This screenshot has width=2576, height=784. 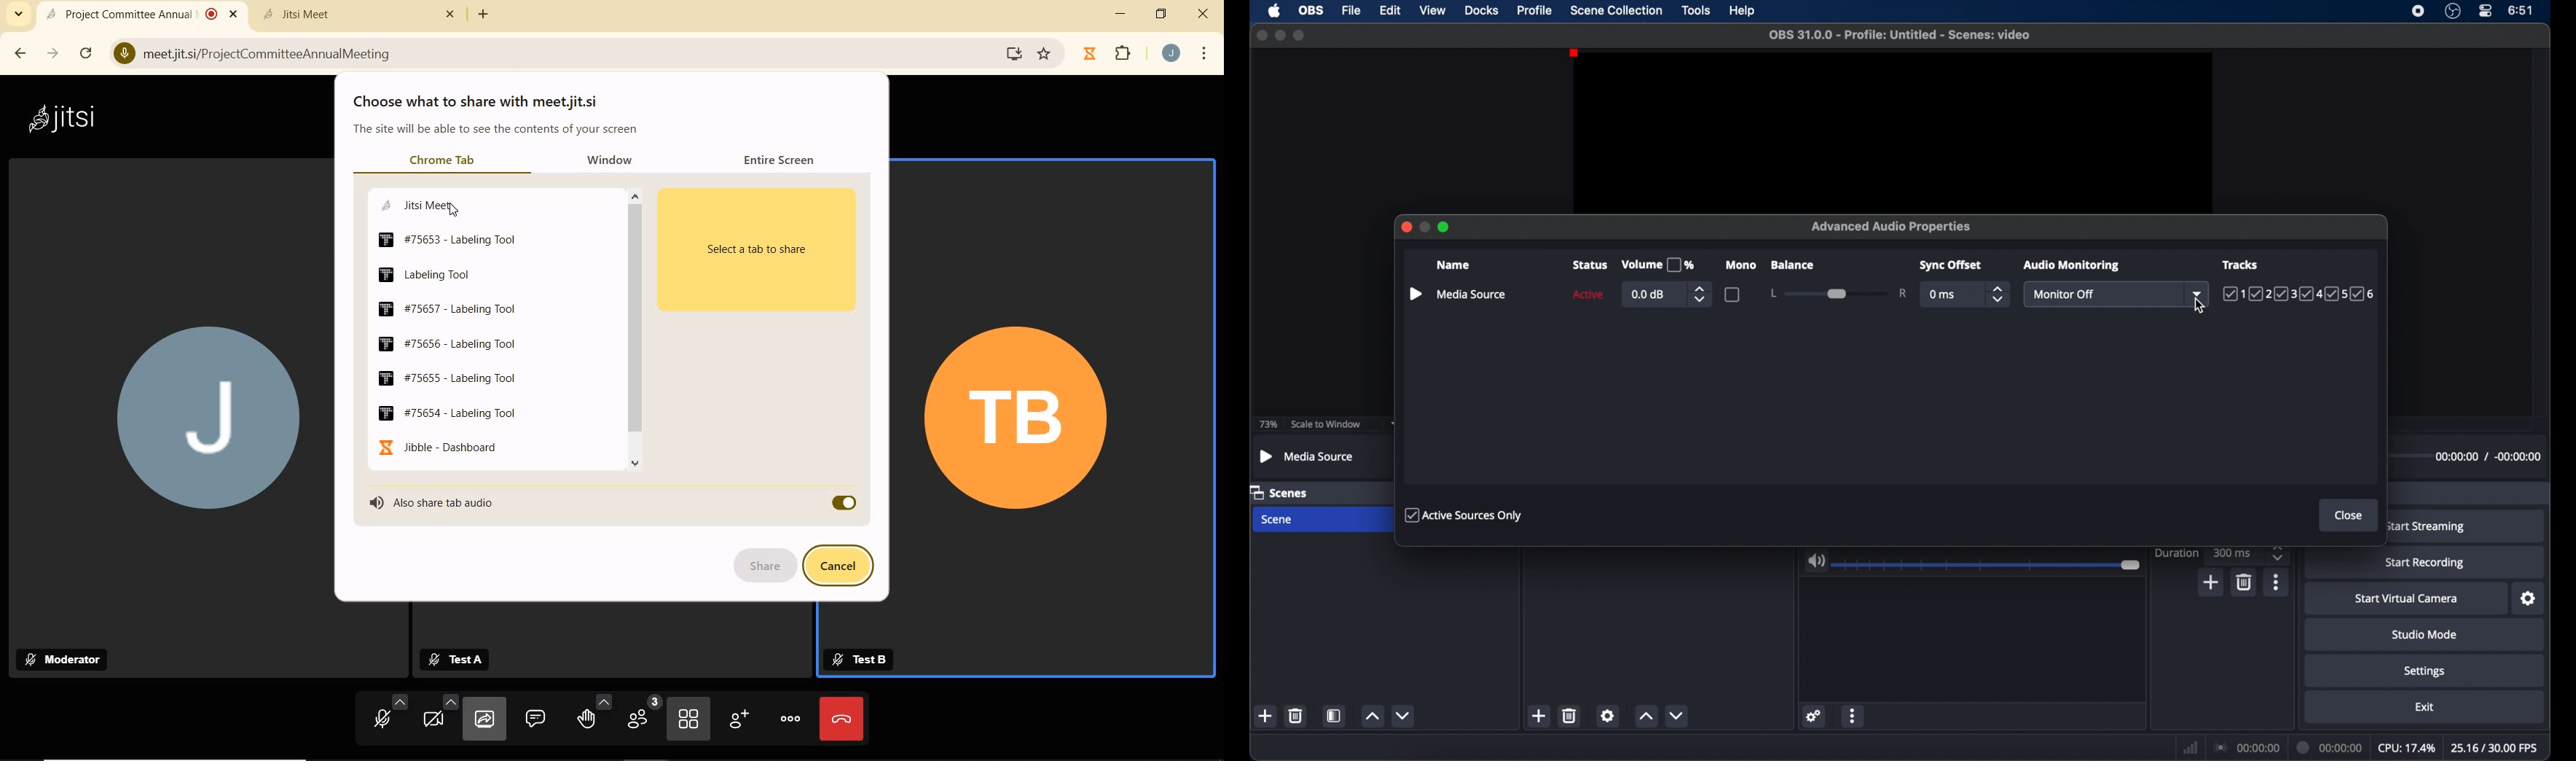 What do you see at coordinates (1608, 715) in the screenshot?
I see `settings` at bounding box center [1608, 715].